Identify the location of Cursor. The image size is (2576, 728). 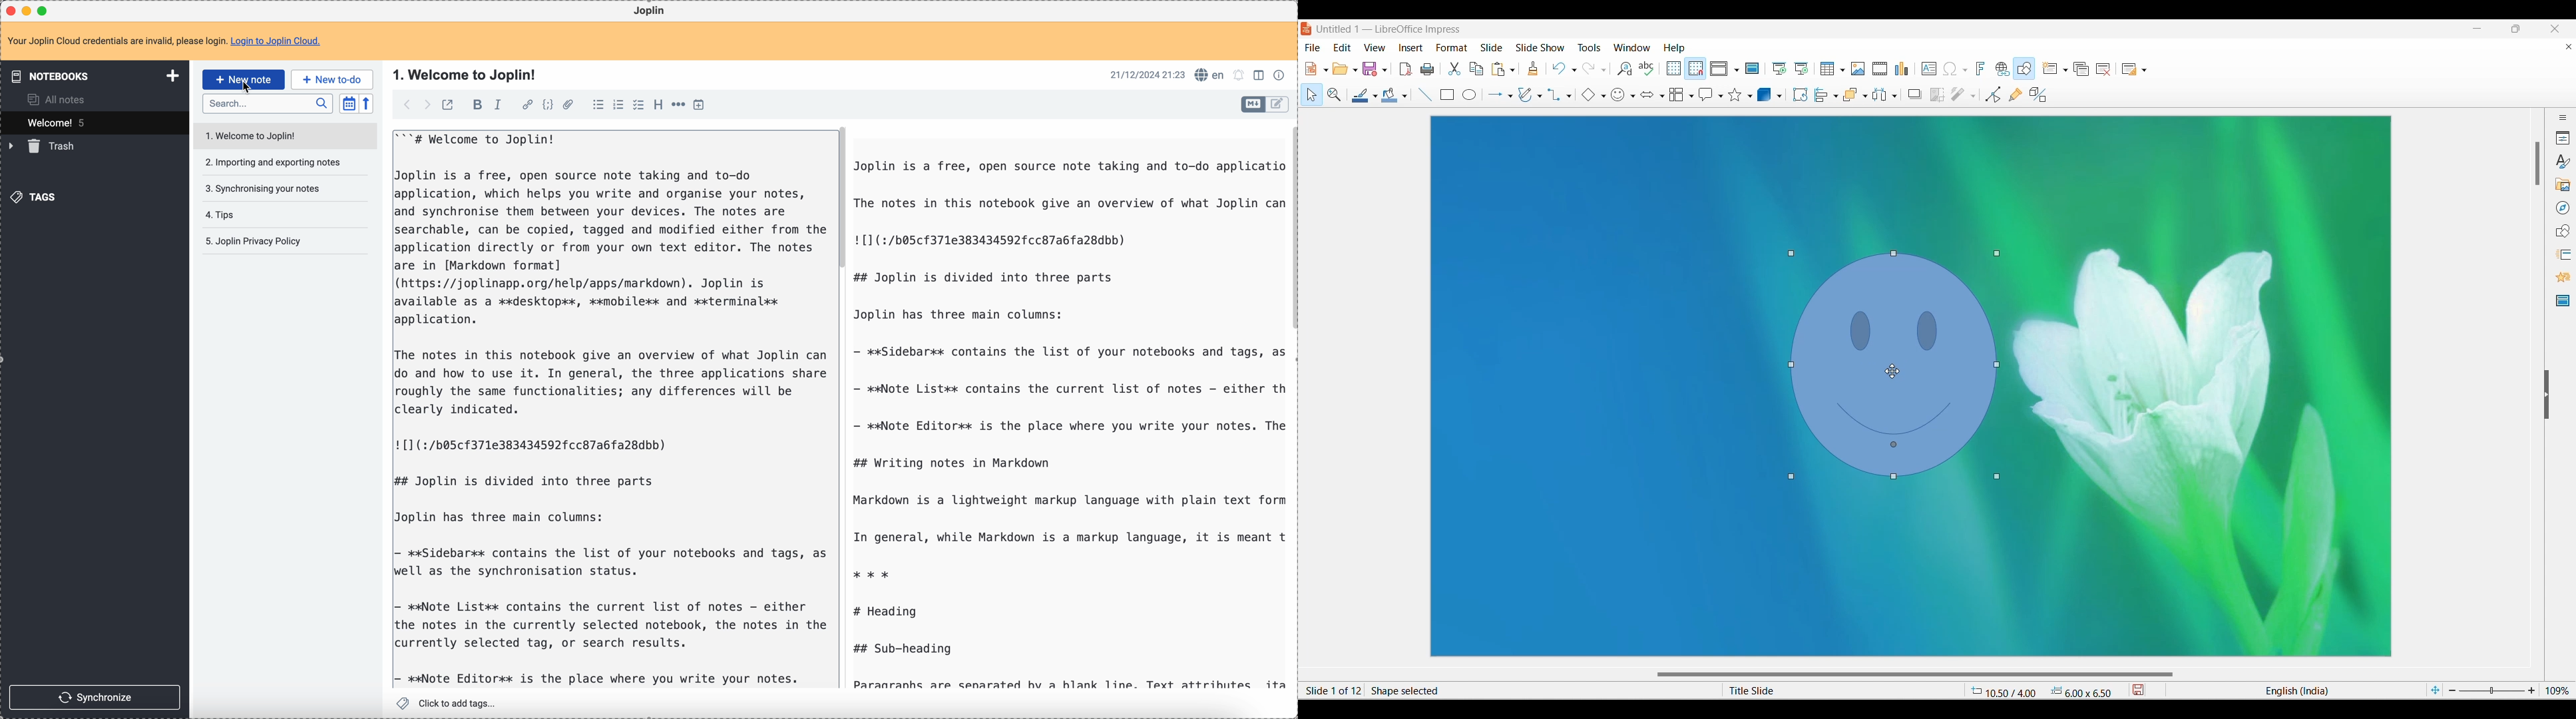
(247, 89).